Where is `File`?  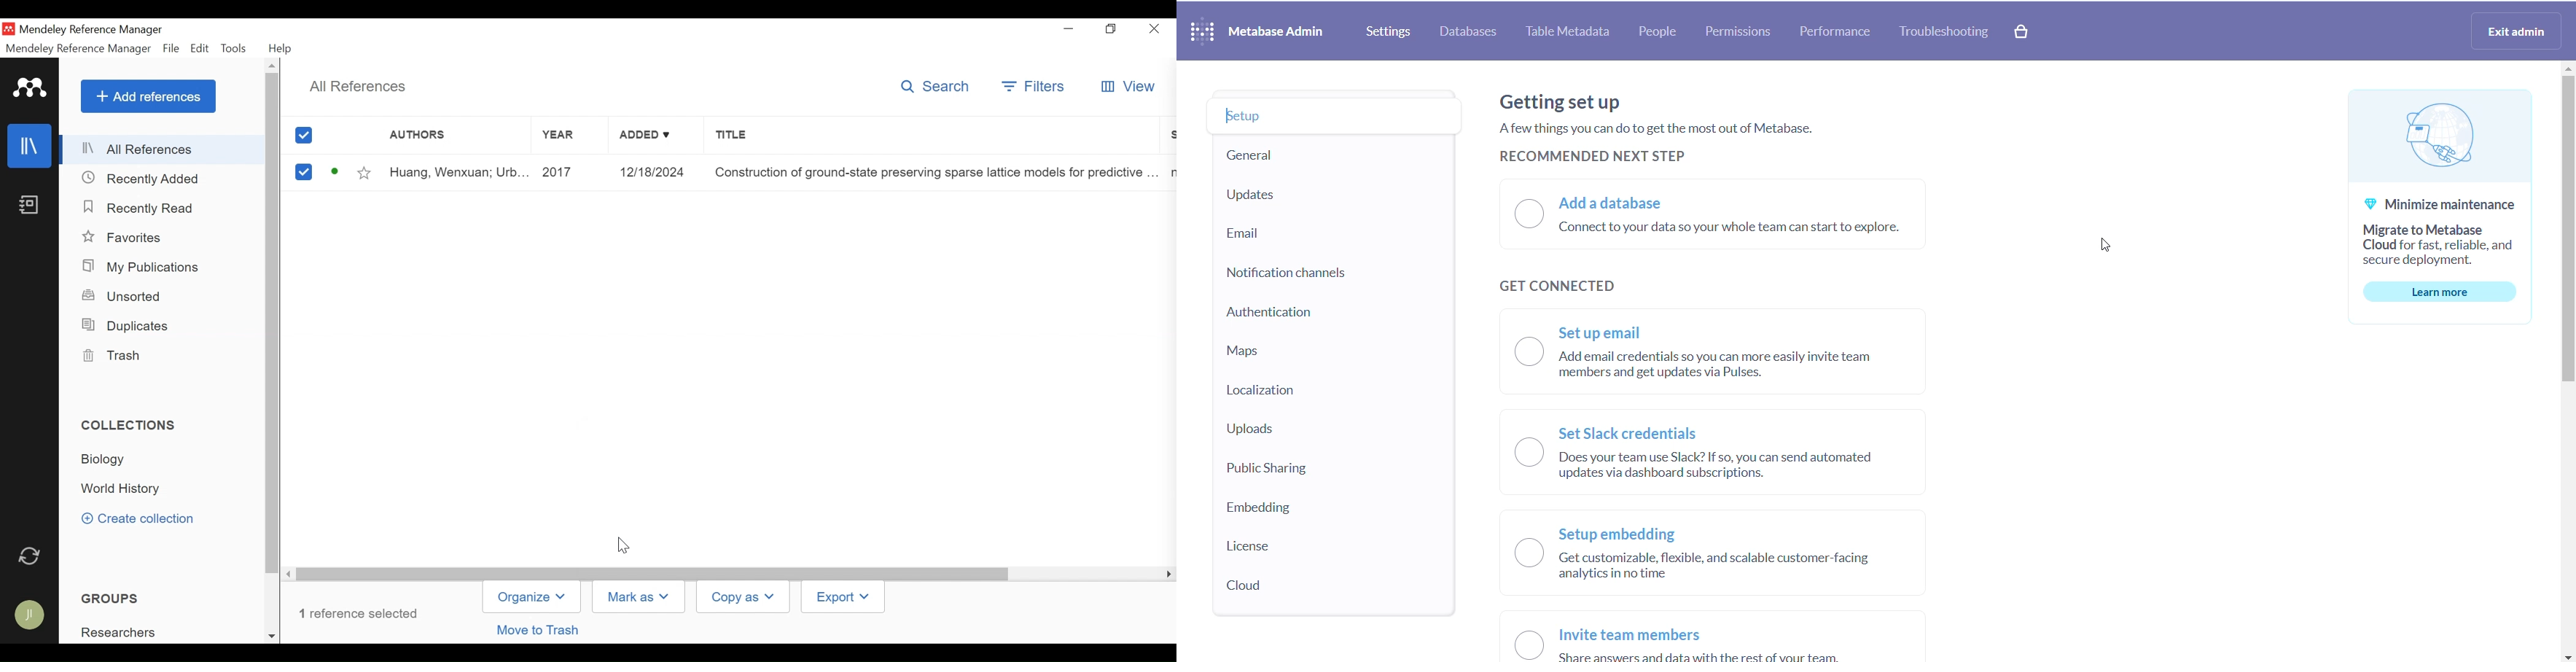 File is located at coordinates (170, 49).